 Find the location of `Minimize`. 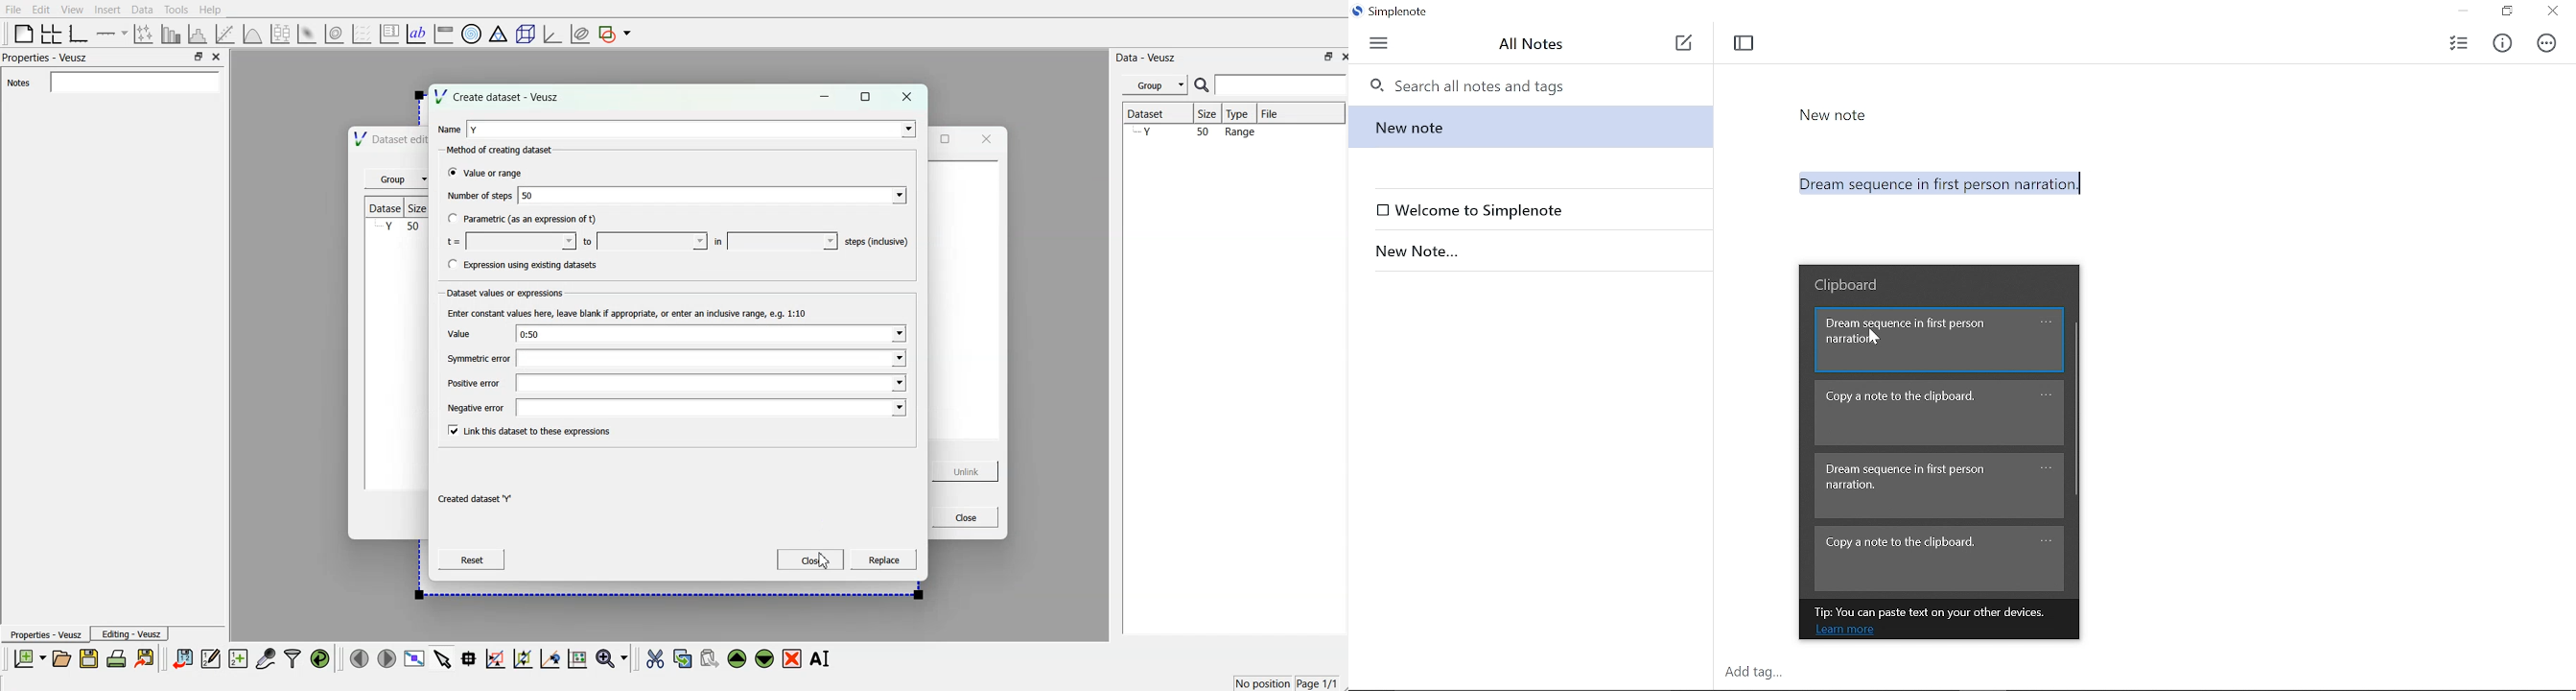

Minimize is located at coordinates (2463, 12).